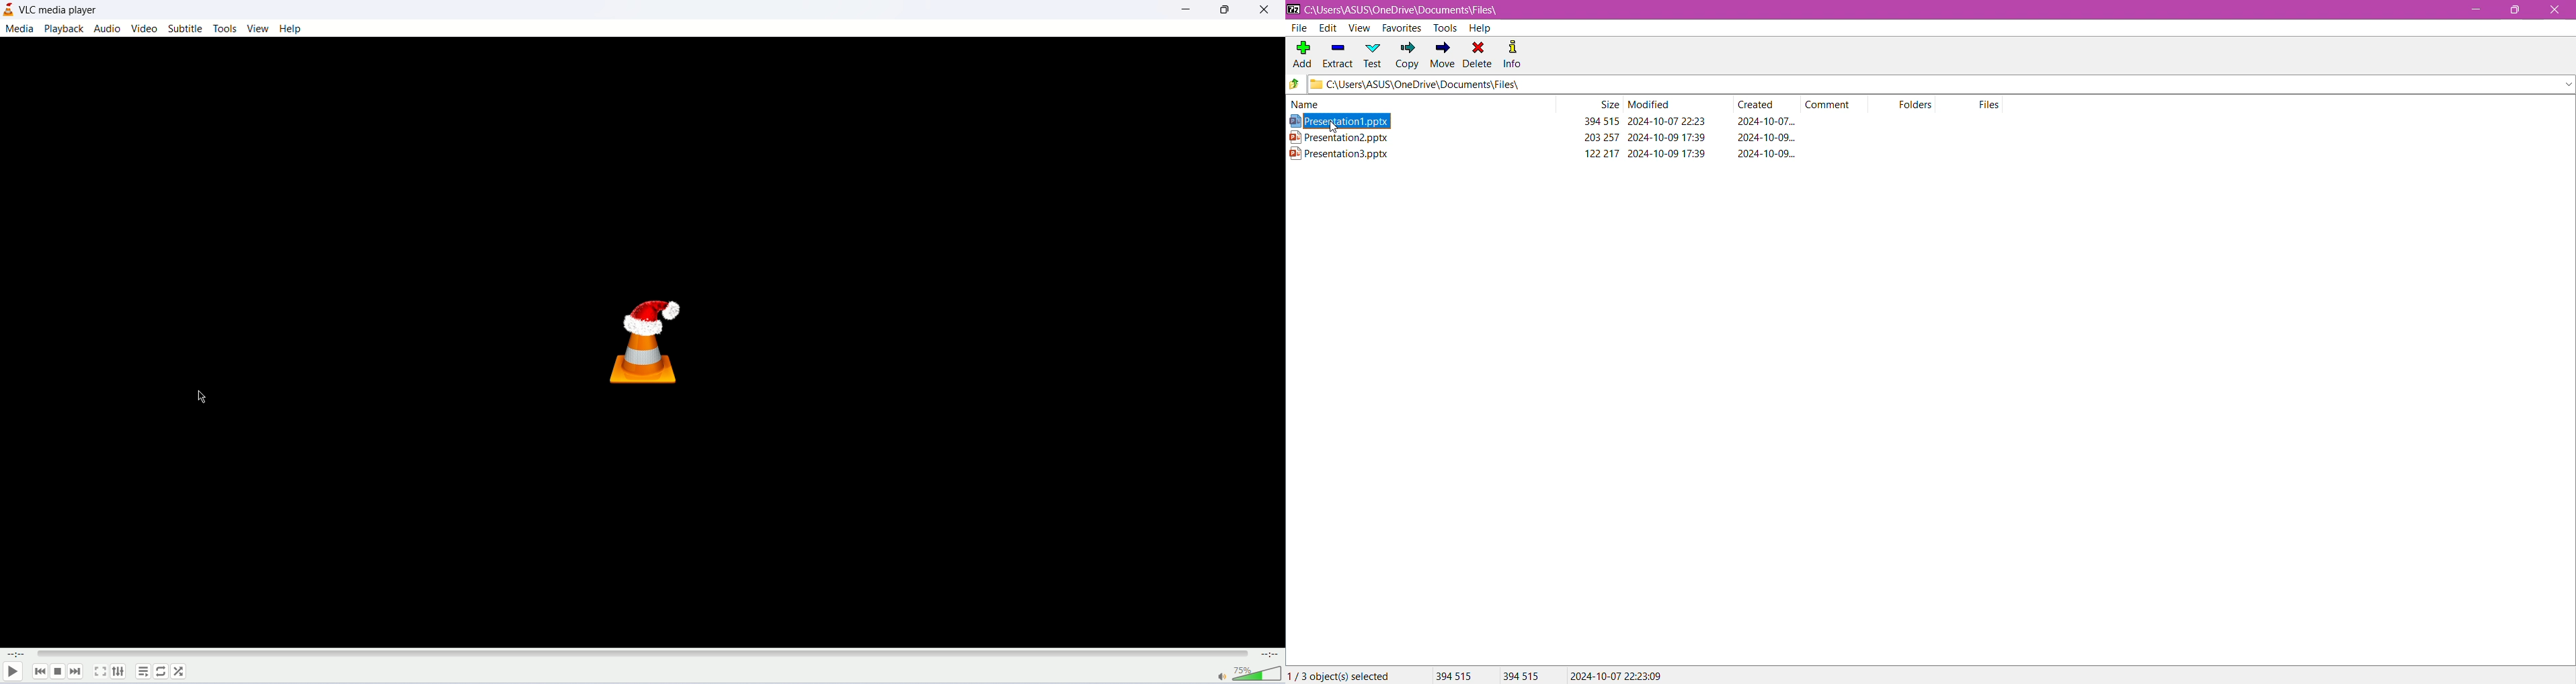  Describe the element at coordinates (1439, 85) in the screenshot. I see `C\Users\ASUS\OneDrive\Documents\Files\` at that location.